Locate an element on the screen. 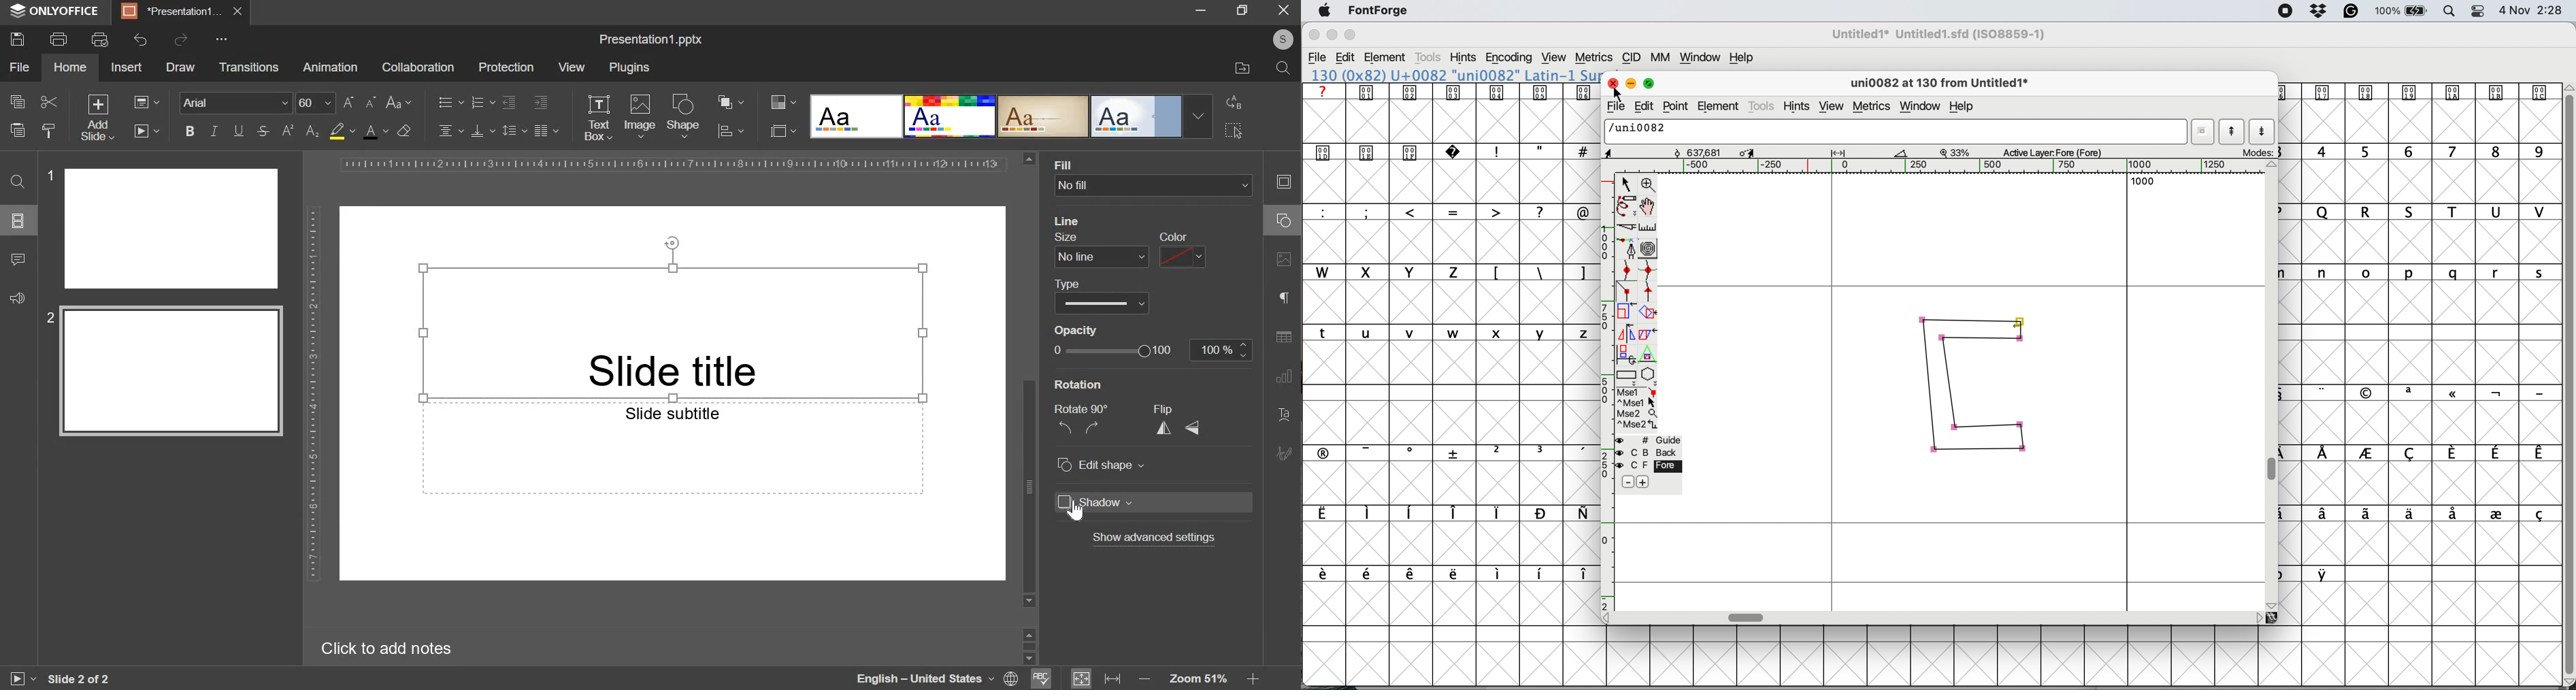 The width and height of the screenshot is (2576, 700). slide menu is located at coordinates (16, 220).